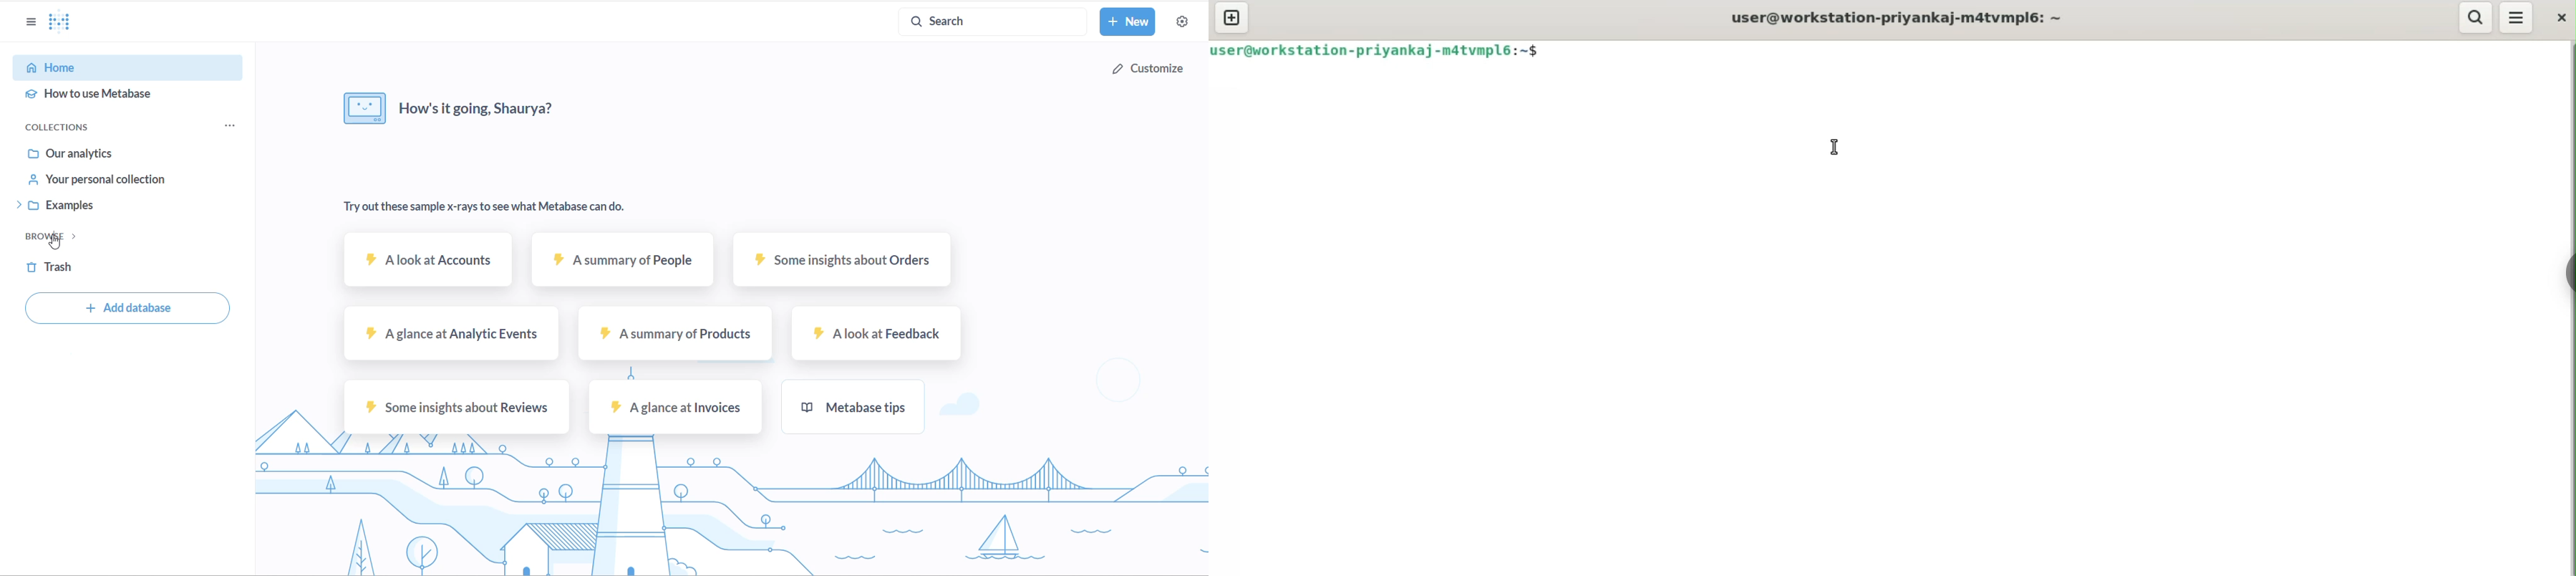 Image resolution: width=2576 pixels, height=588 pixels. What do you see at coordinates (122, 154) in the screenshot?
I see `OUR ANALYTICS` at bounding box center [122, 154].